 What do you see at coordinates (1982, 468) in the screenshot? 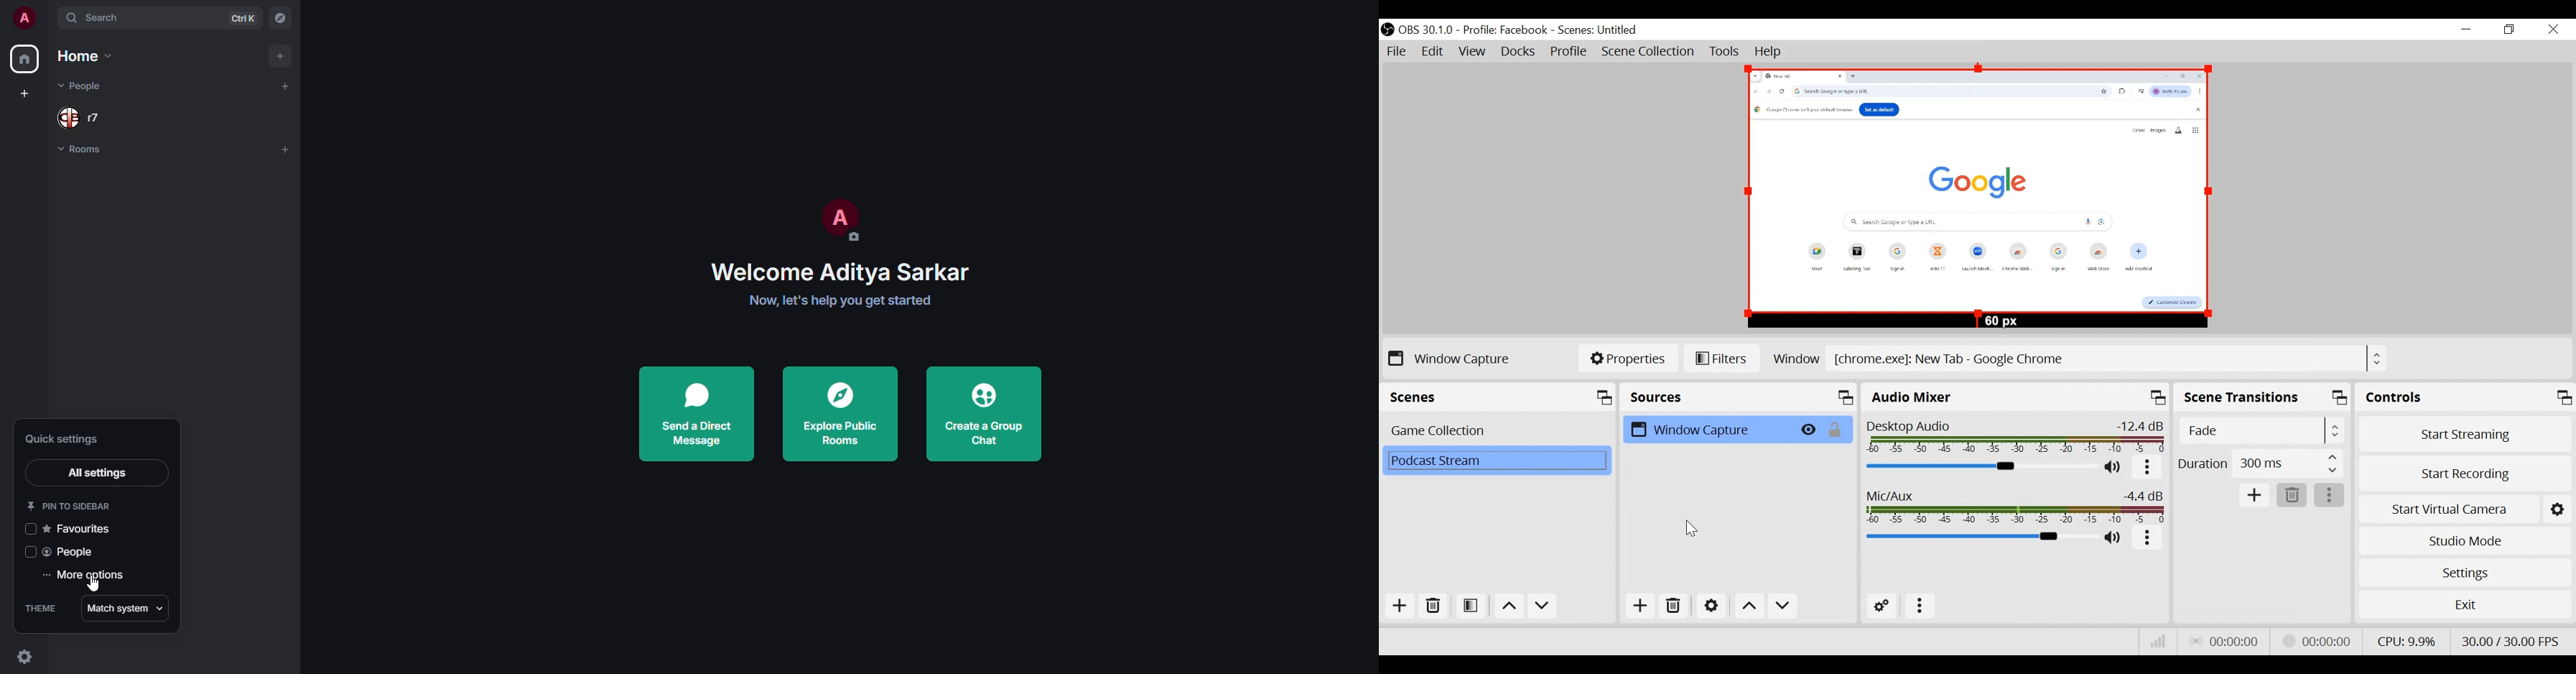
I see `Audio Mixer Slider` at bounding box center [1982, 468].